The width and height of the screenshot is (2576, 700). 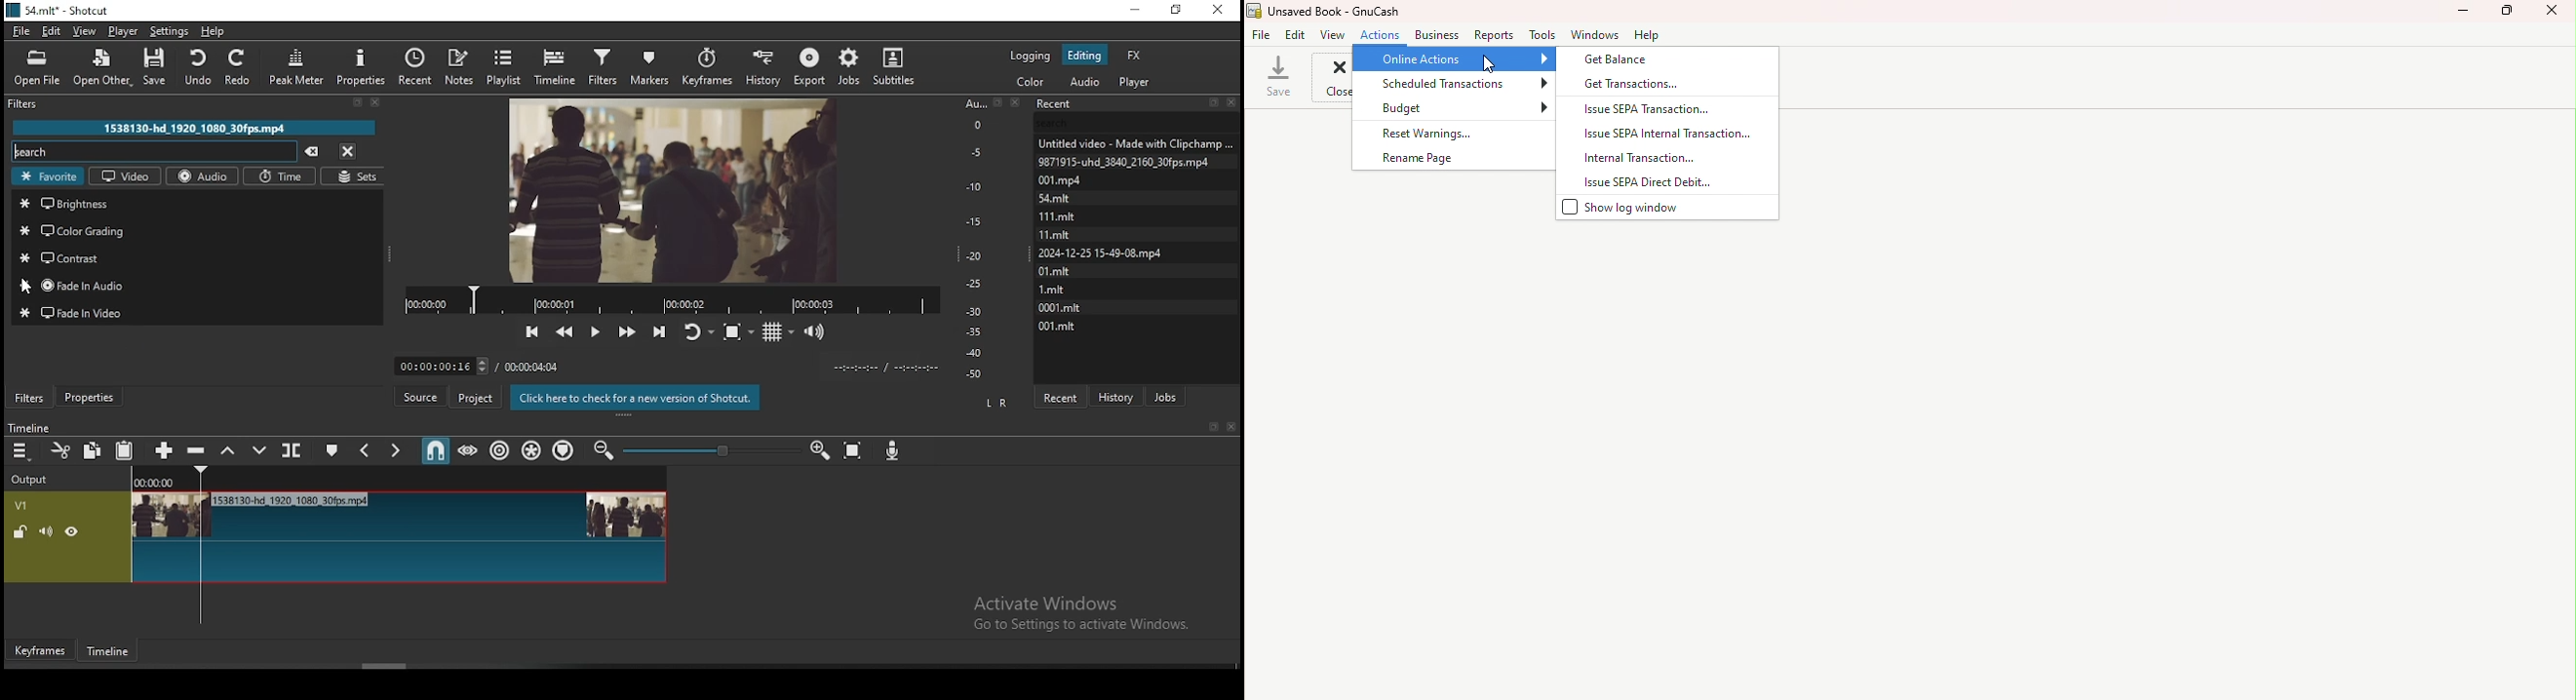 What do you see at coordinates (1137, 11) in the screenshot?
I see `minimize` at bounding box center [1137, 11].